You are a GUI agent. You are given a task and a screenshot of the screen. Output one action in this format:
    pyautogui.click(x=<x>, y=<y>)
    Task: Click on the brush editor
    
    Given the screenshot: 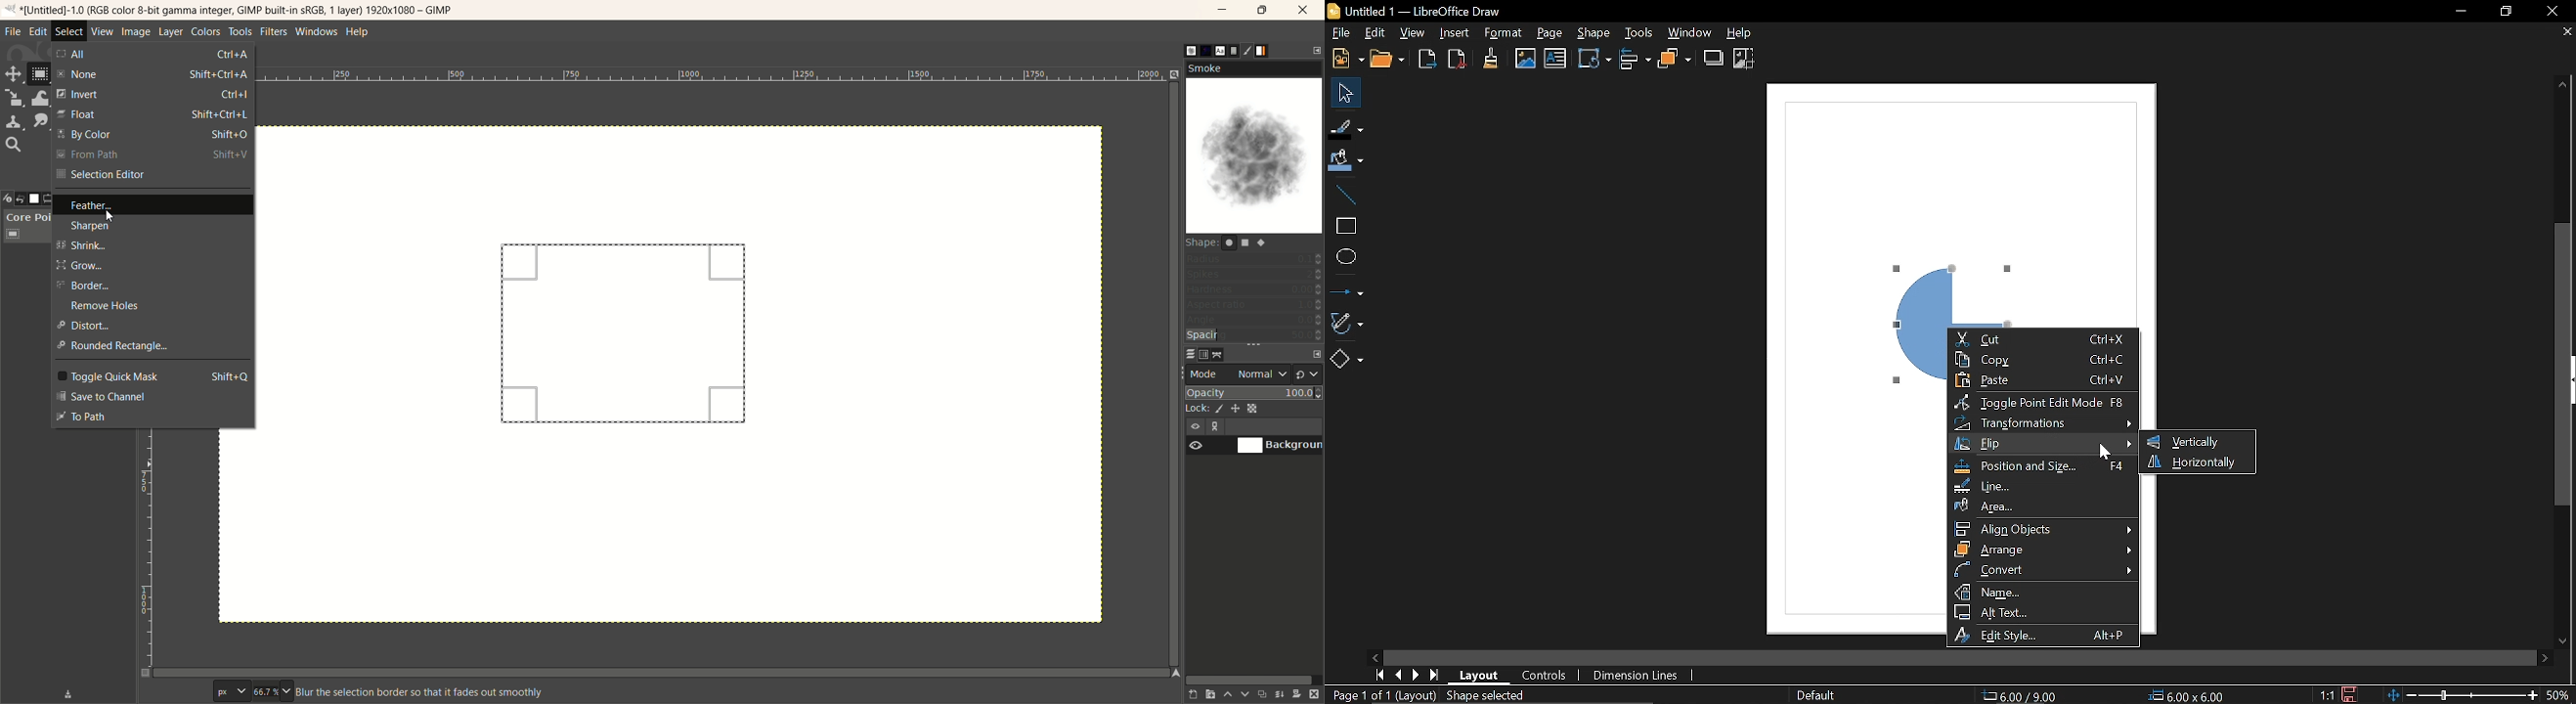 What is the action you would take?
    pyautogui.click(x=1248, y=50)
    